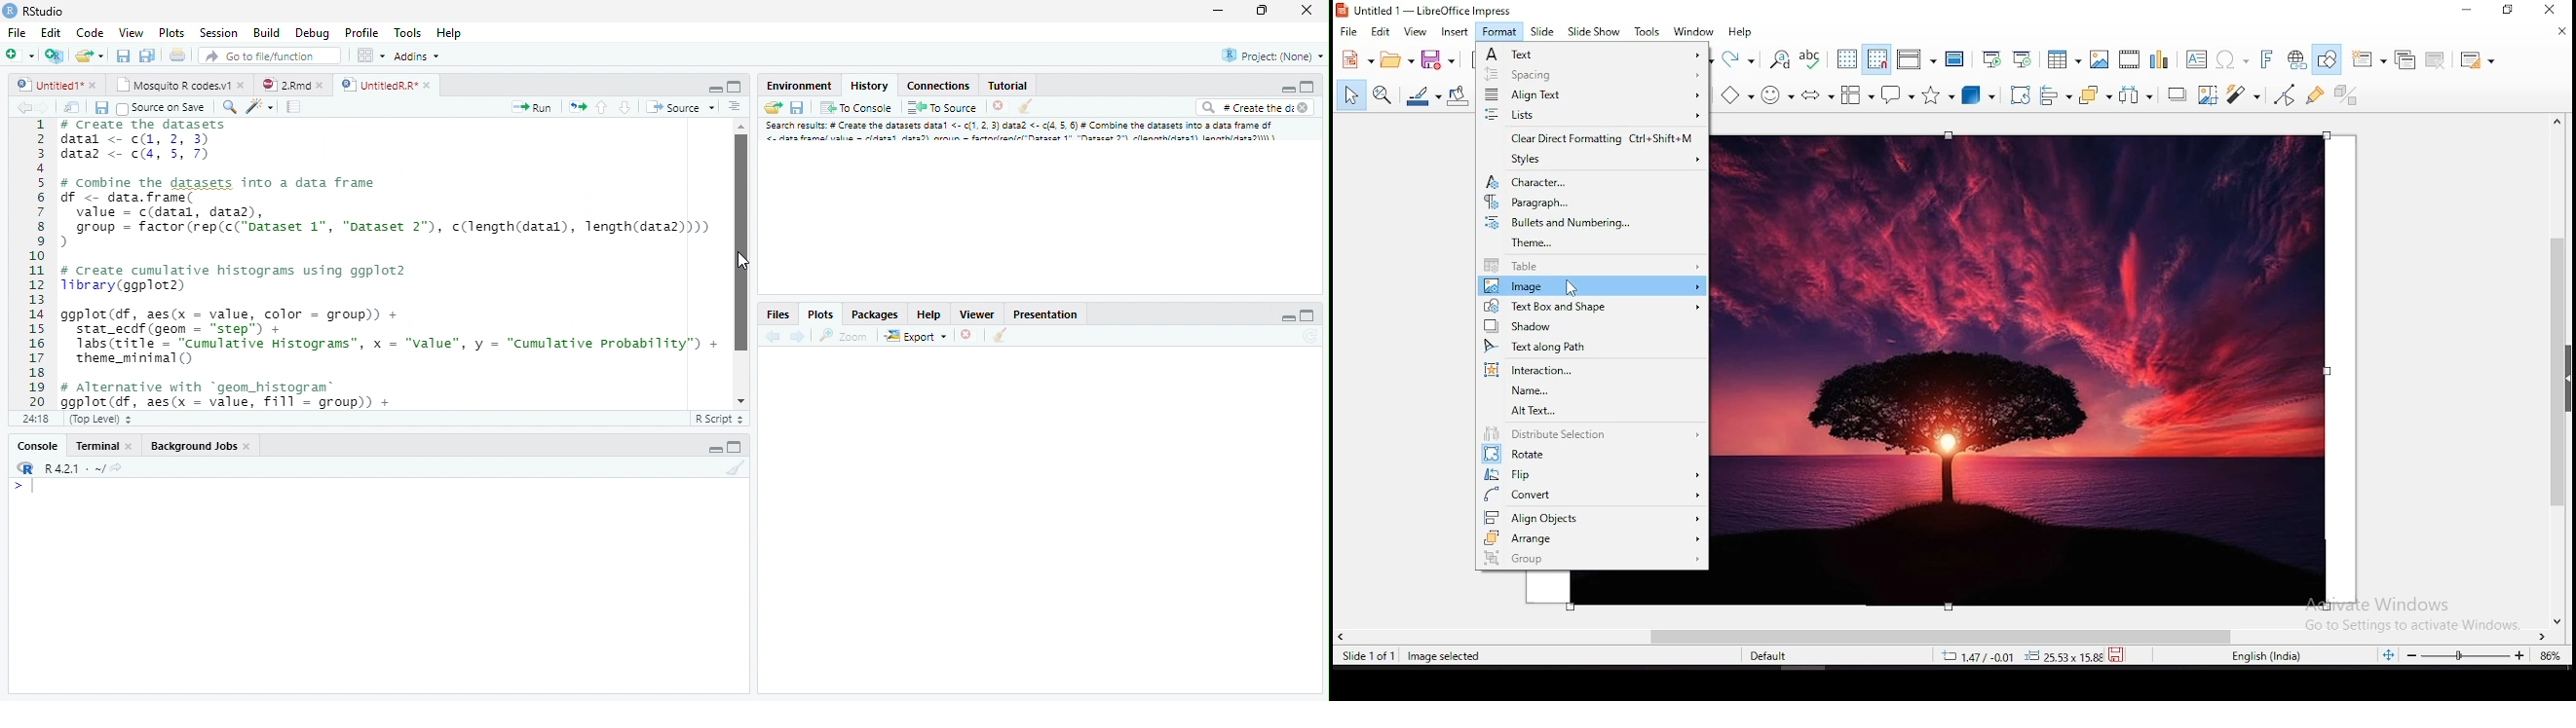 The width and height of the screenshot is (2576, 728). Describe the element at coordinates (1590, 286) in the screenshot. I see `image` at that location.